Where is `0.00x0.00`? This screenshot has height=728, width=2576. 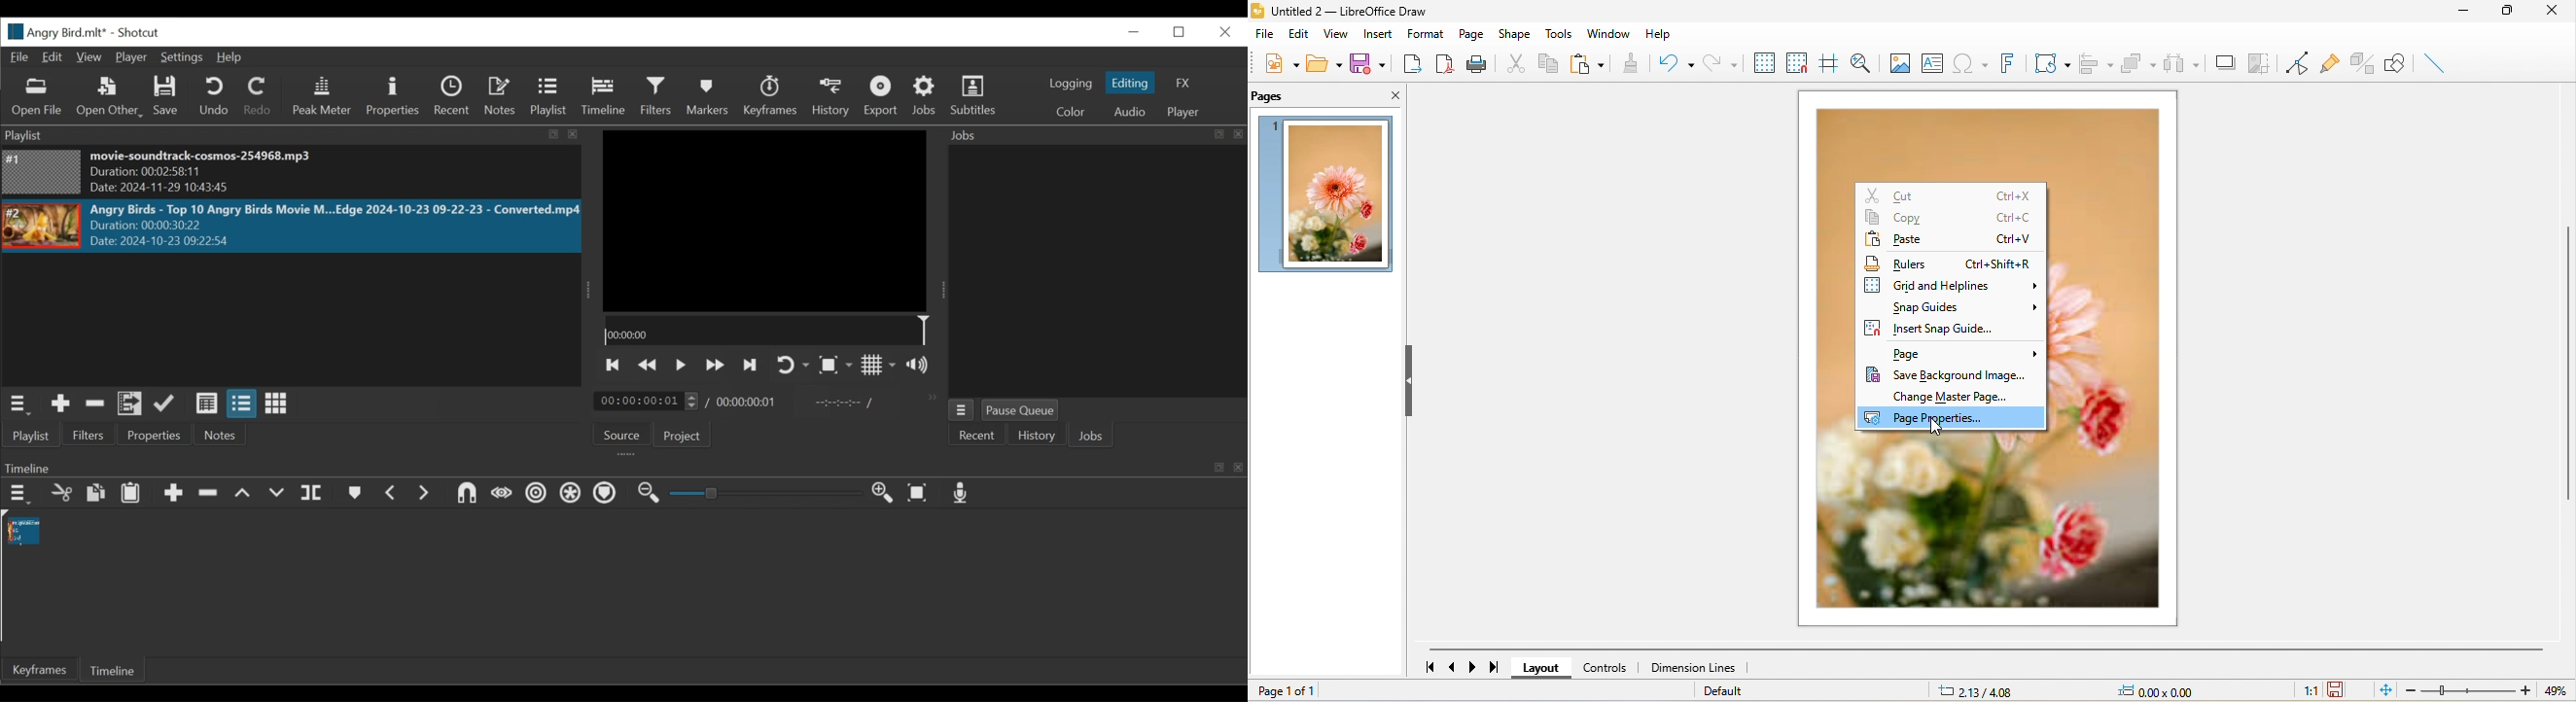
0.00x0.00 is located at coordinates (2165, 691).